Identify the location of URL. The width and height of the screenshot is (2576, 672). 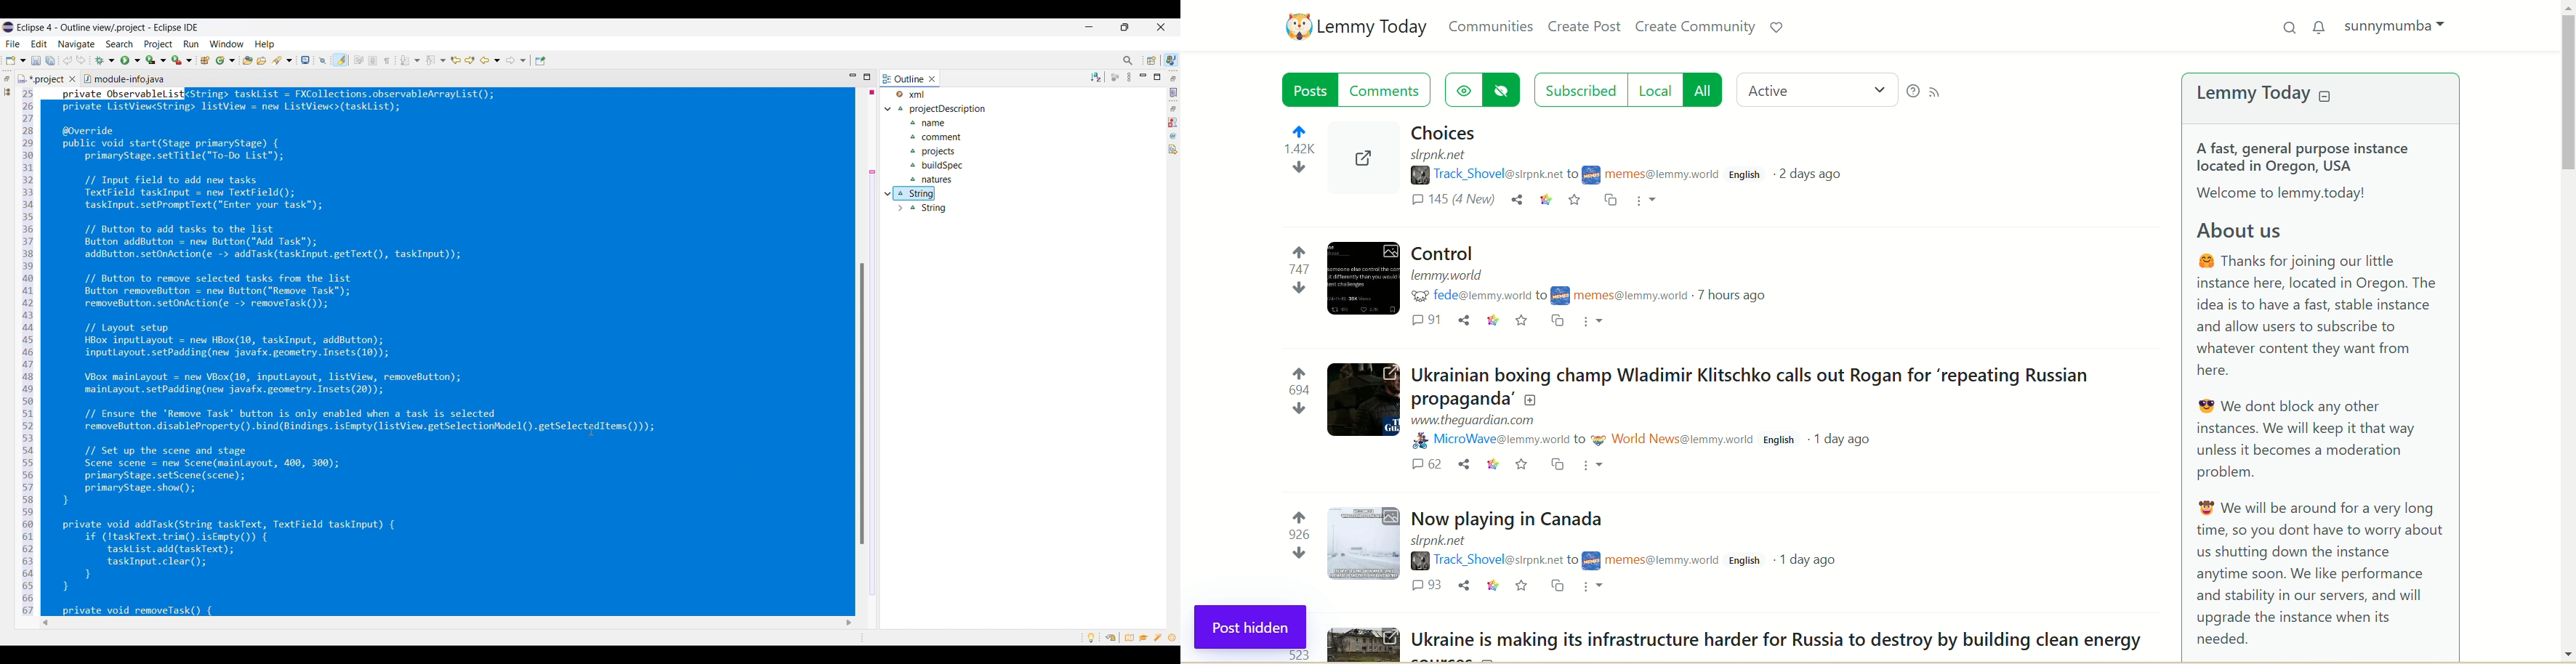
(1449, 276).